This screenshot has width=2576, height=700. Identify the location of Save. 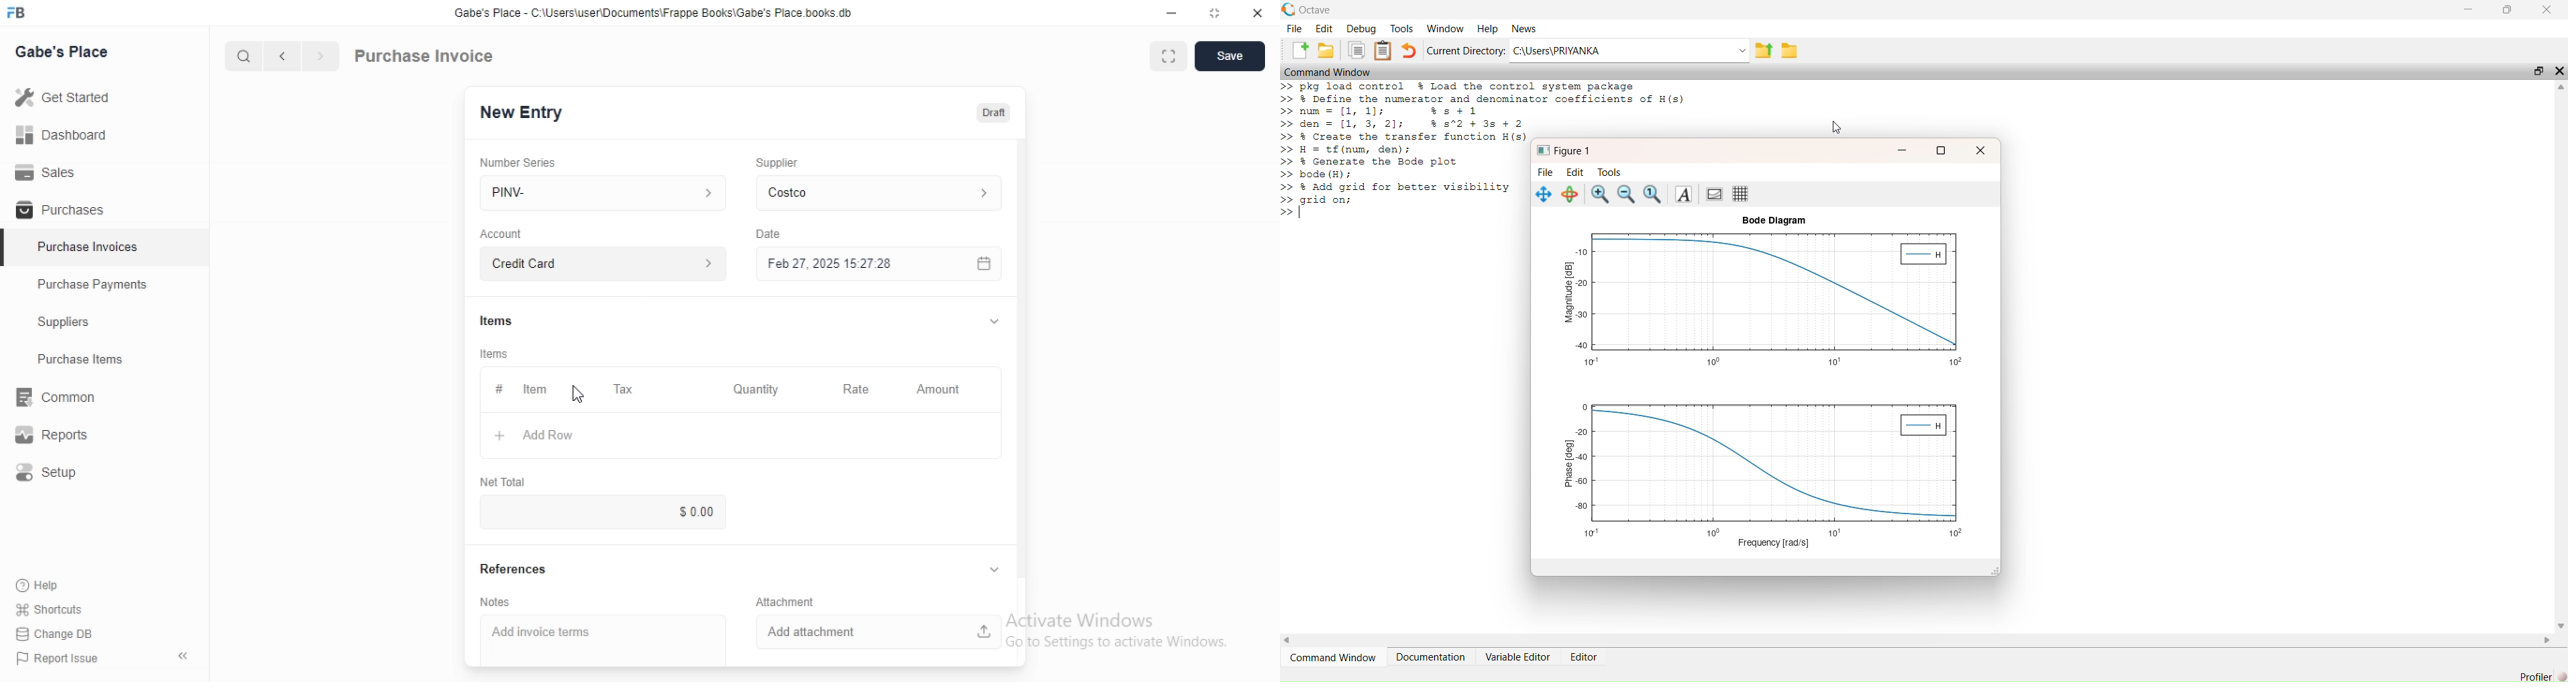
(1230, 56).